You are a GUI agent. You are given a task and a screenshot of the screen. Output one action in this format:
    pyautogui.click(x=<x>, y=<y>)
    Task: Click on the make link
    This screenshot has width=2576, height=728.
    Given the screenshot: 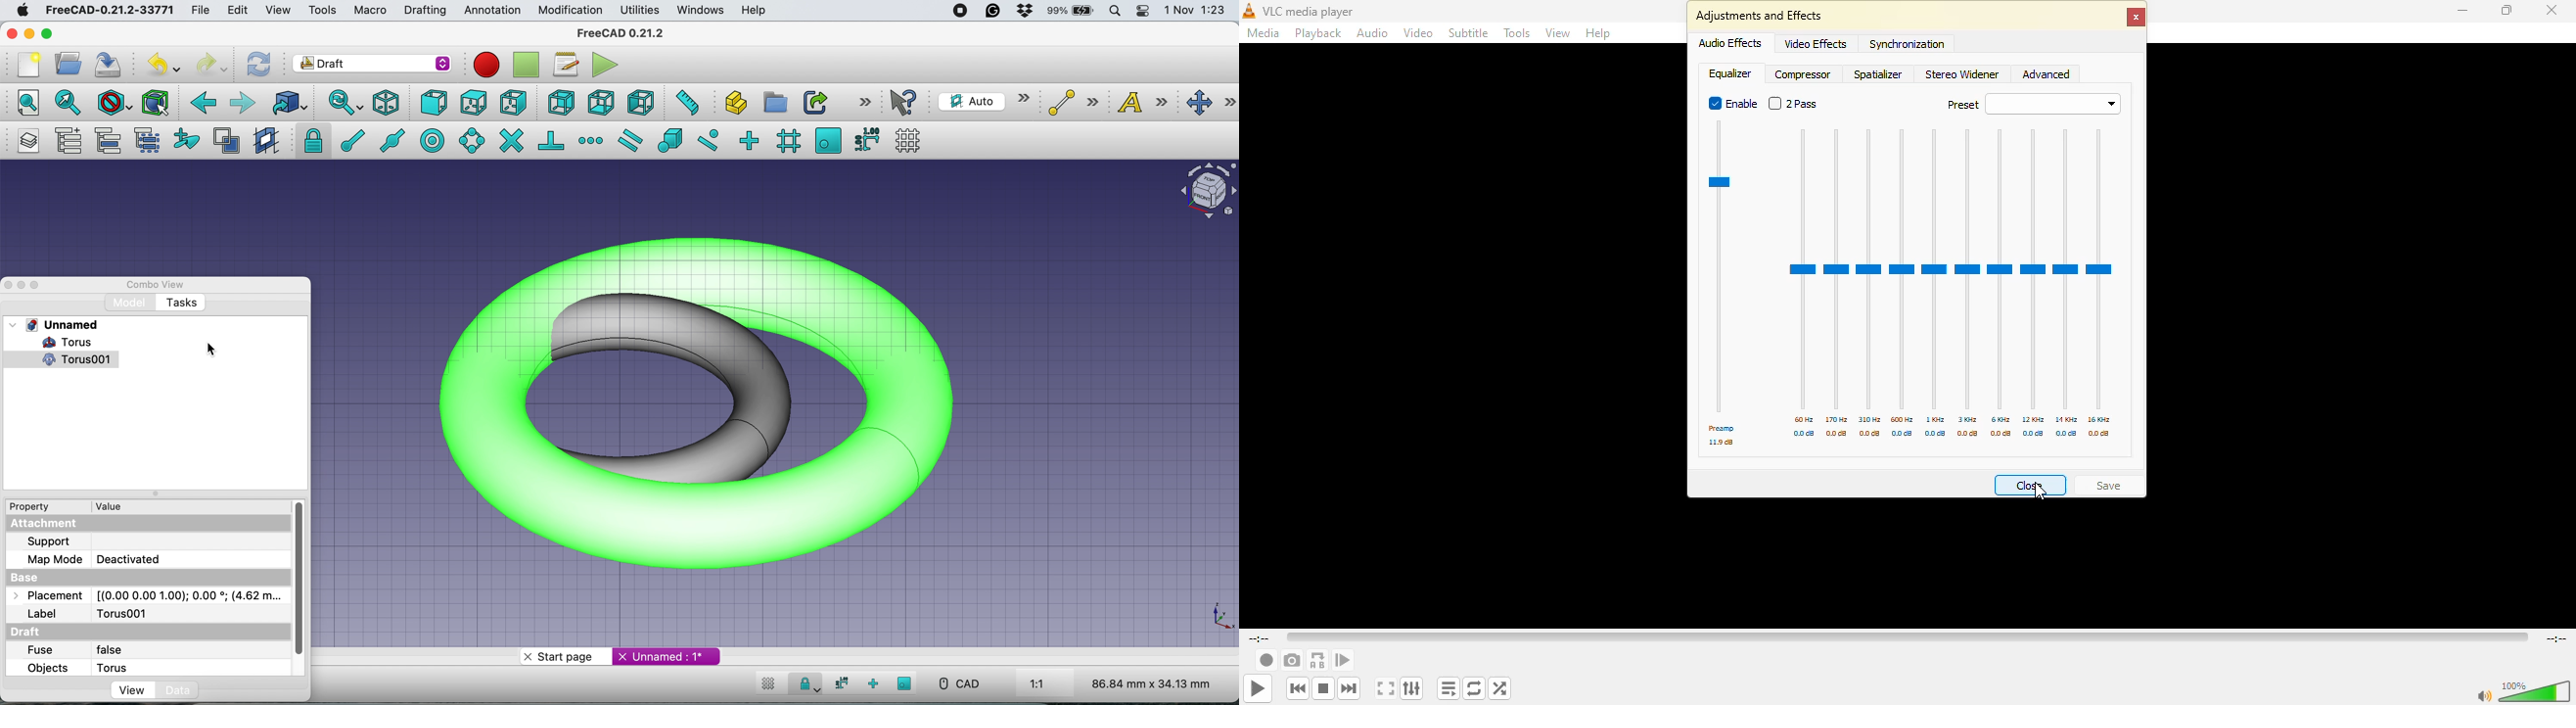 What is the action you would take?
    pyautogui.click(x=815, y=102)
    